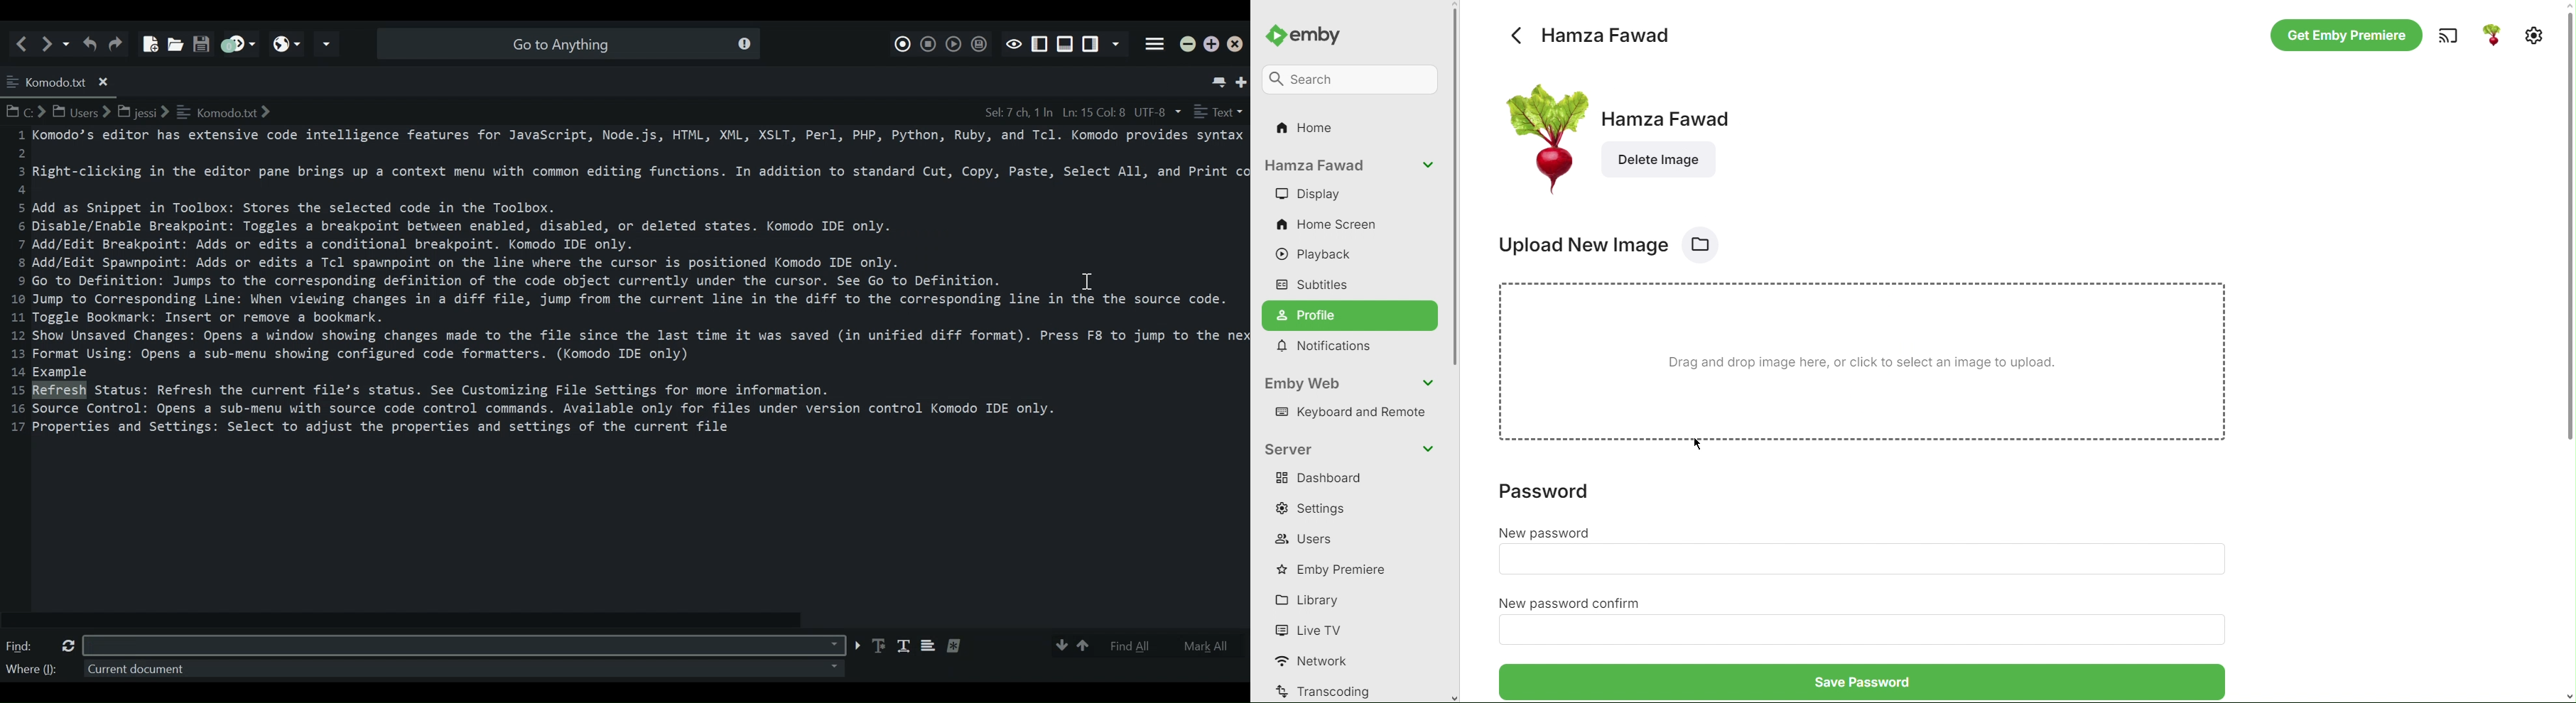  What do you see at coordinates (1862, 559) in the screenshot?
I see `New Password` at bounding box center [1862, 559].